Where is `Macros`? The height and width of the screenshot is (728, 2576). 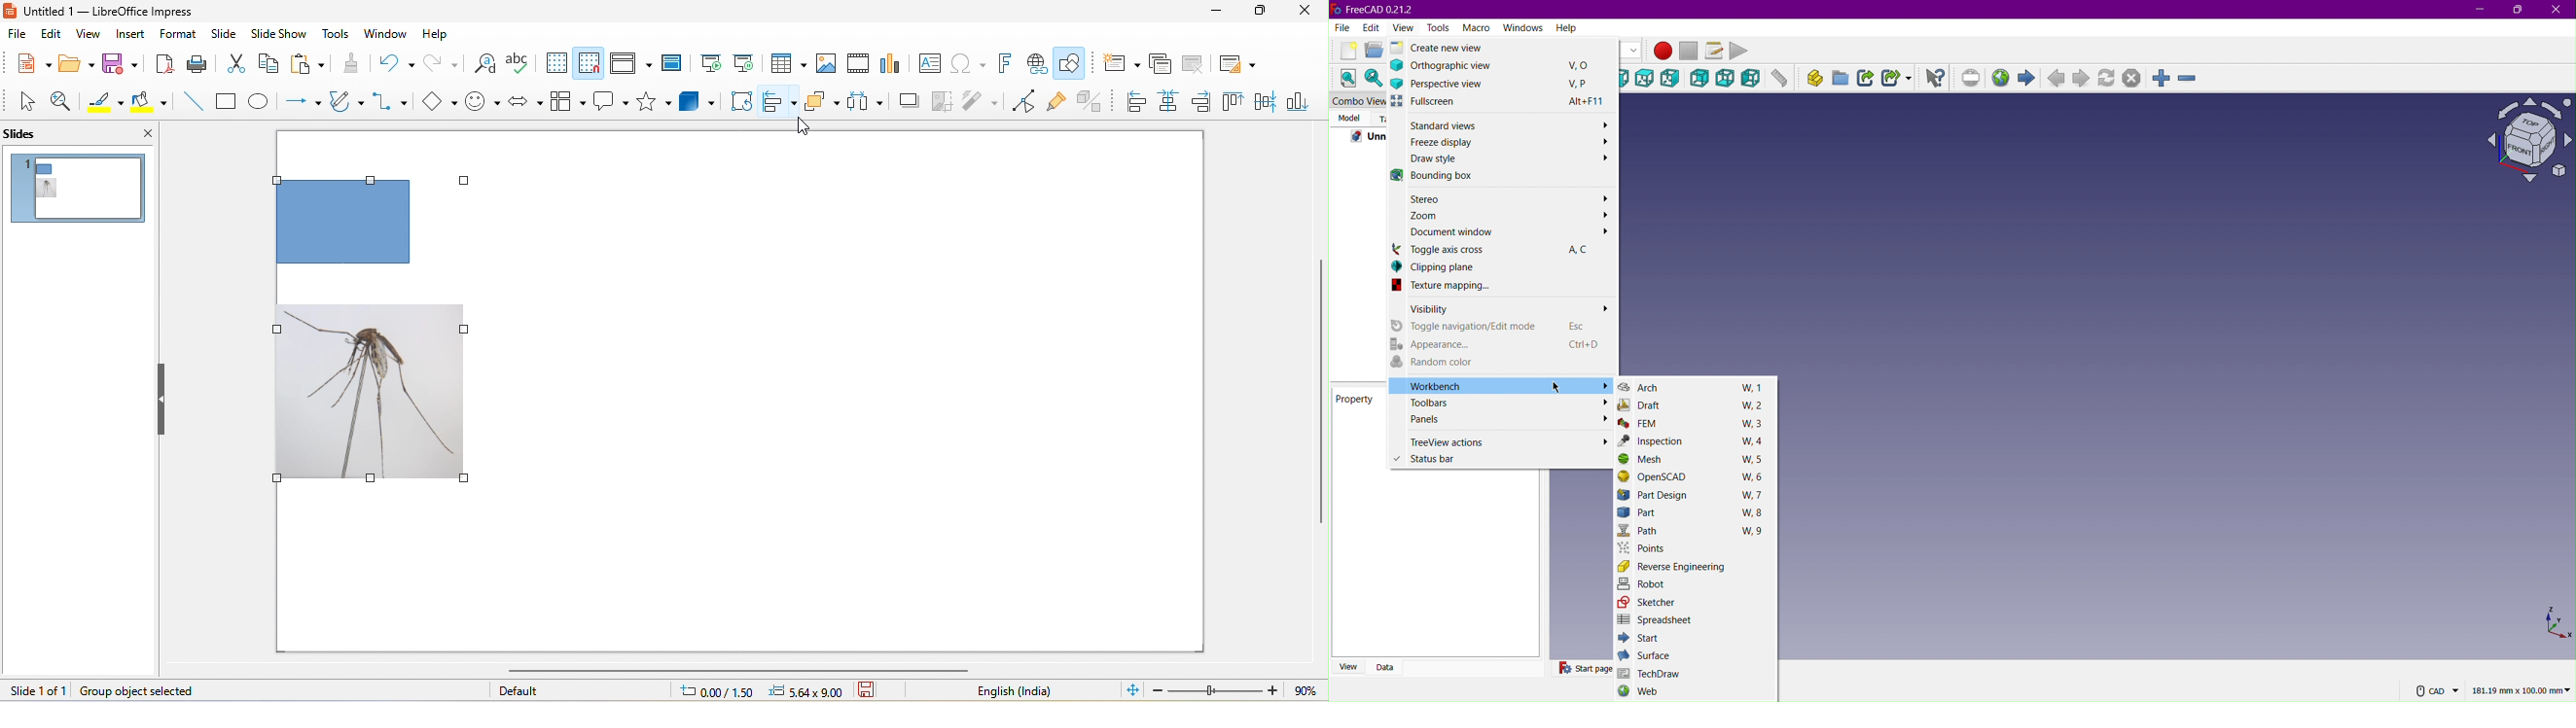 Macros is located at coordinates (1716, 51).